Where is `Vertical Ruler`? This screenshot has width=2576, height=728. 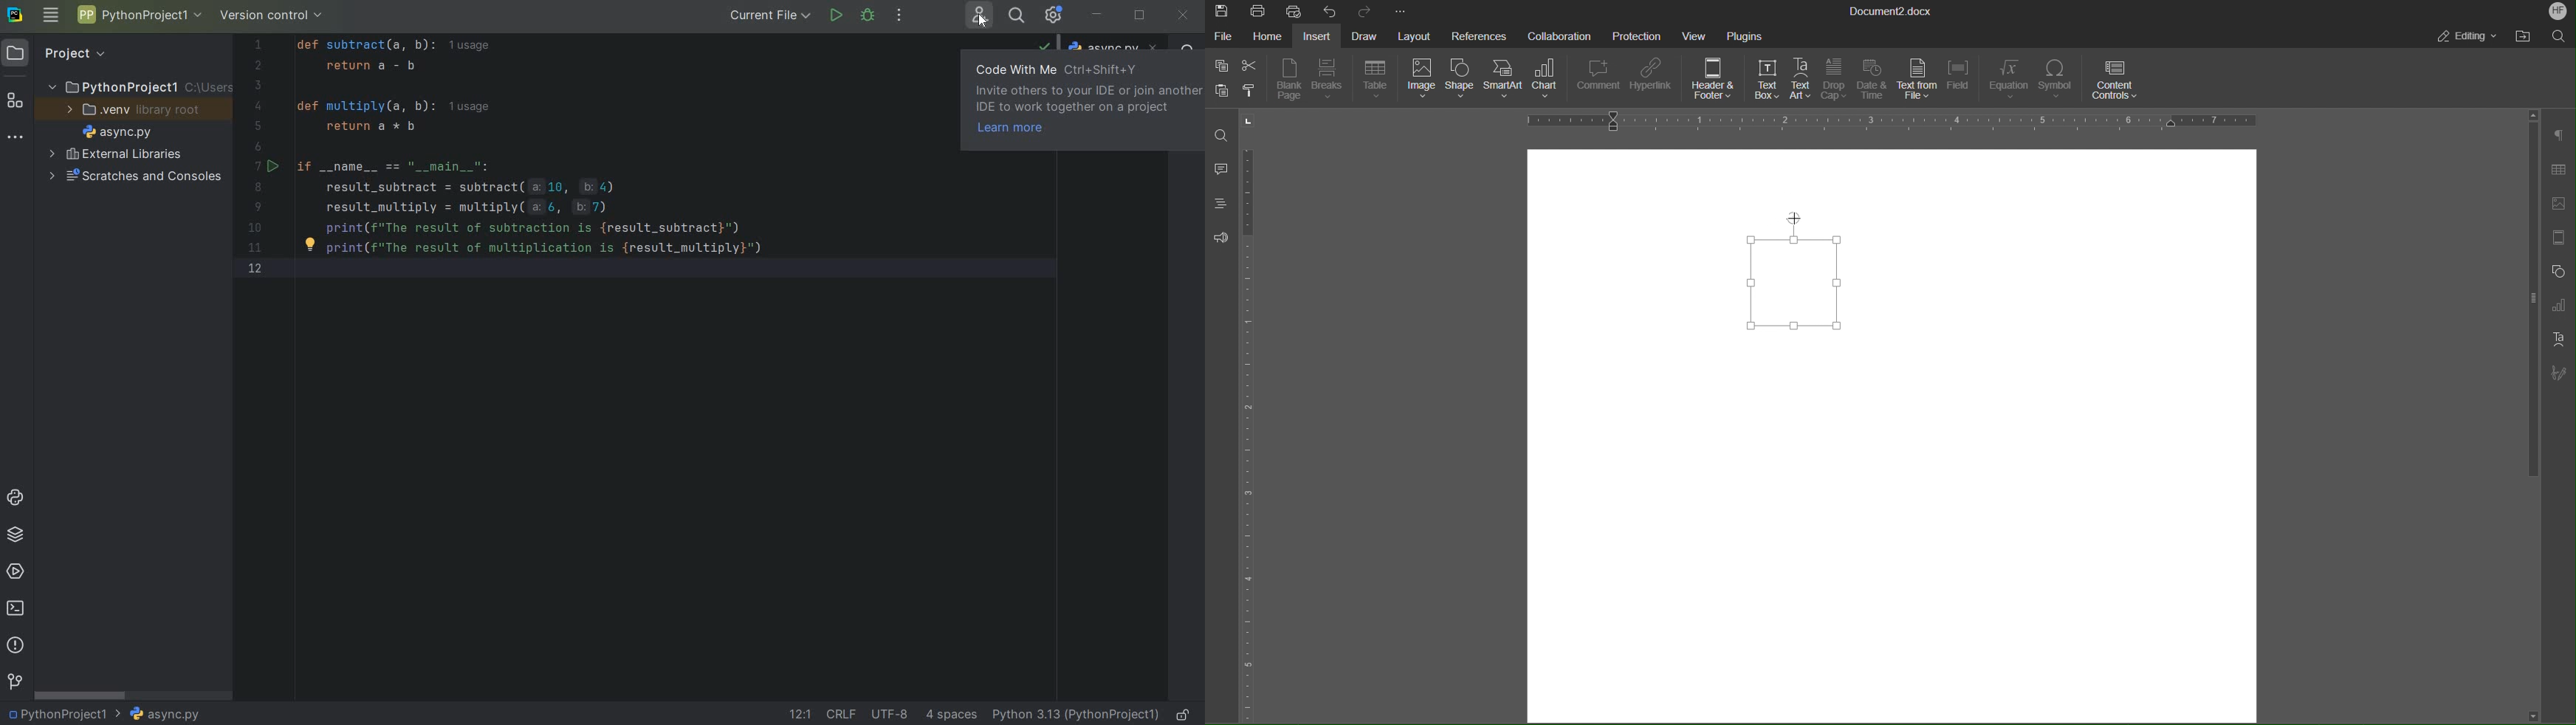 Vertical Ruler is located at coordinates (1250, 430).